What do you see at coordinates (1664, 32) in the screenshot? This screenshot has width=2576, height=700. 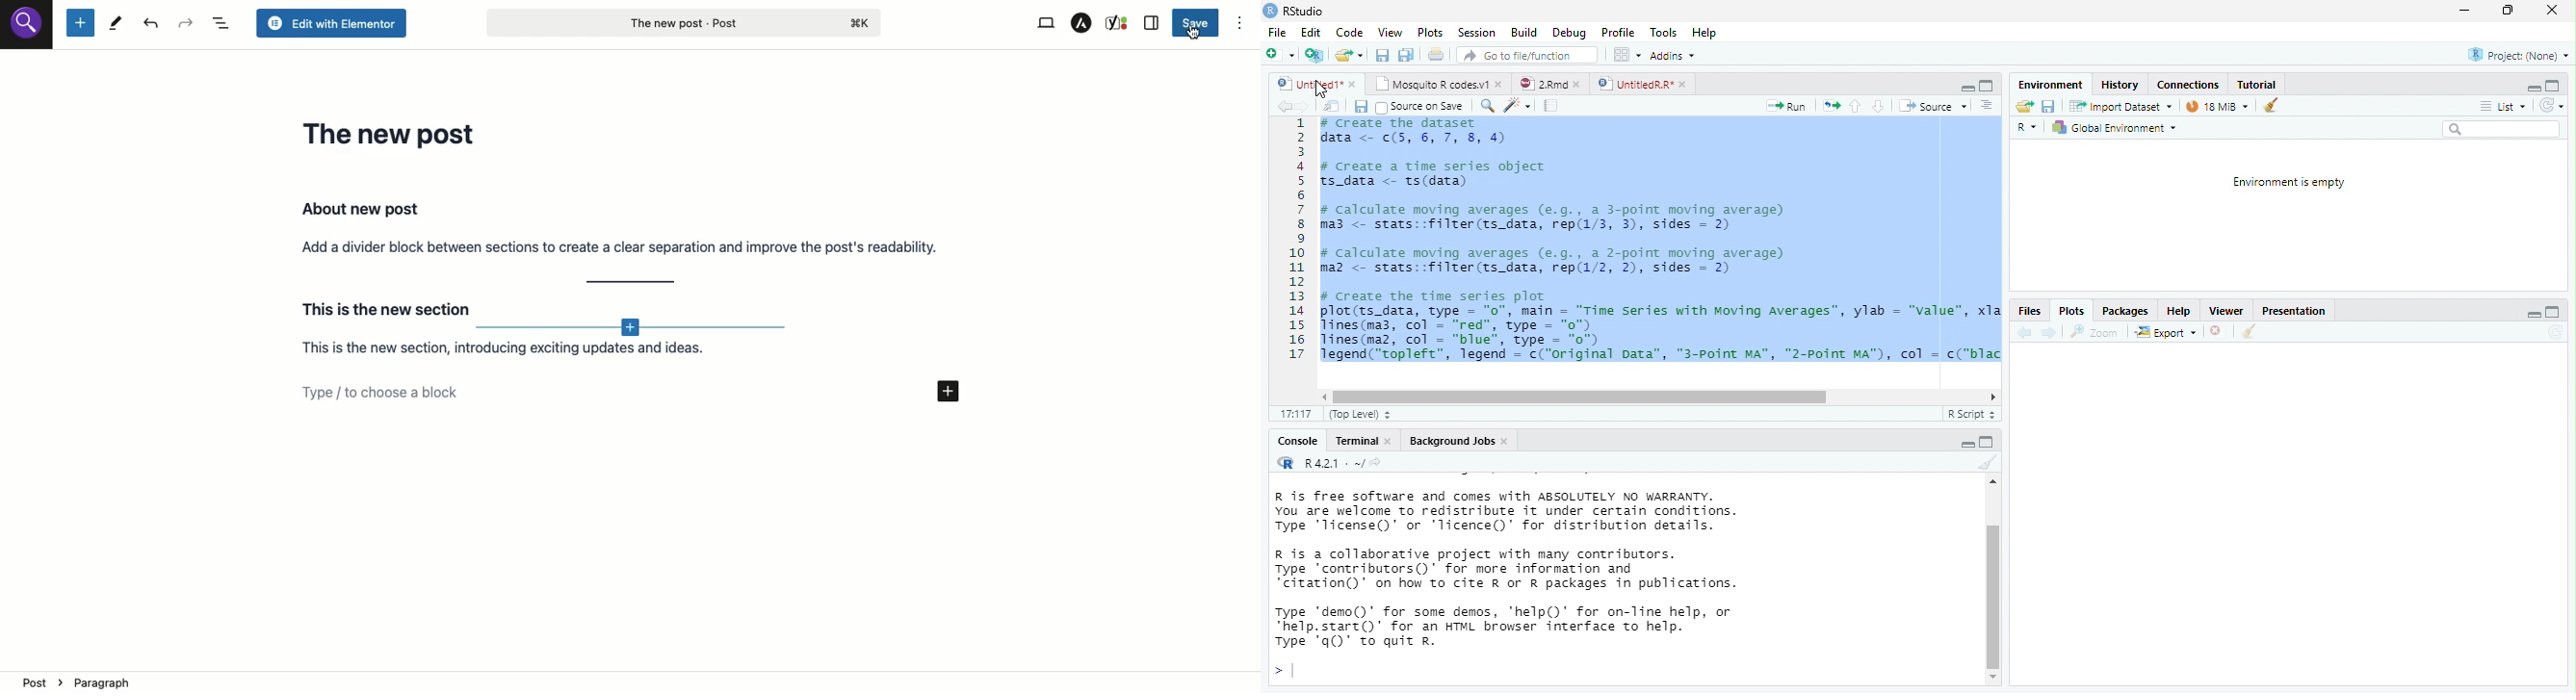 I see `Tools` at bounding box center [1664, 32].